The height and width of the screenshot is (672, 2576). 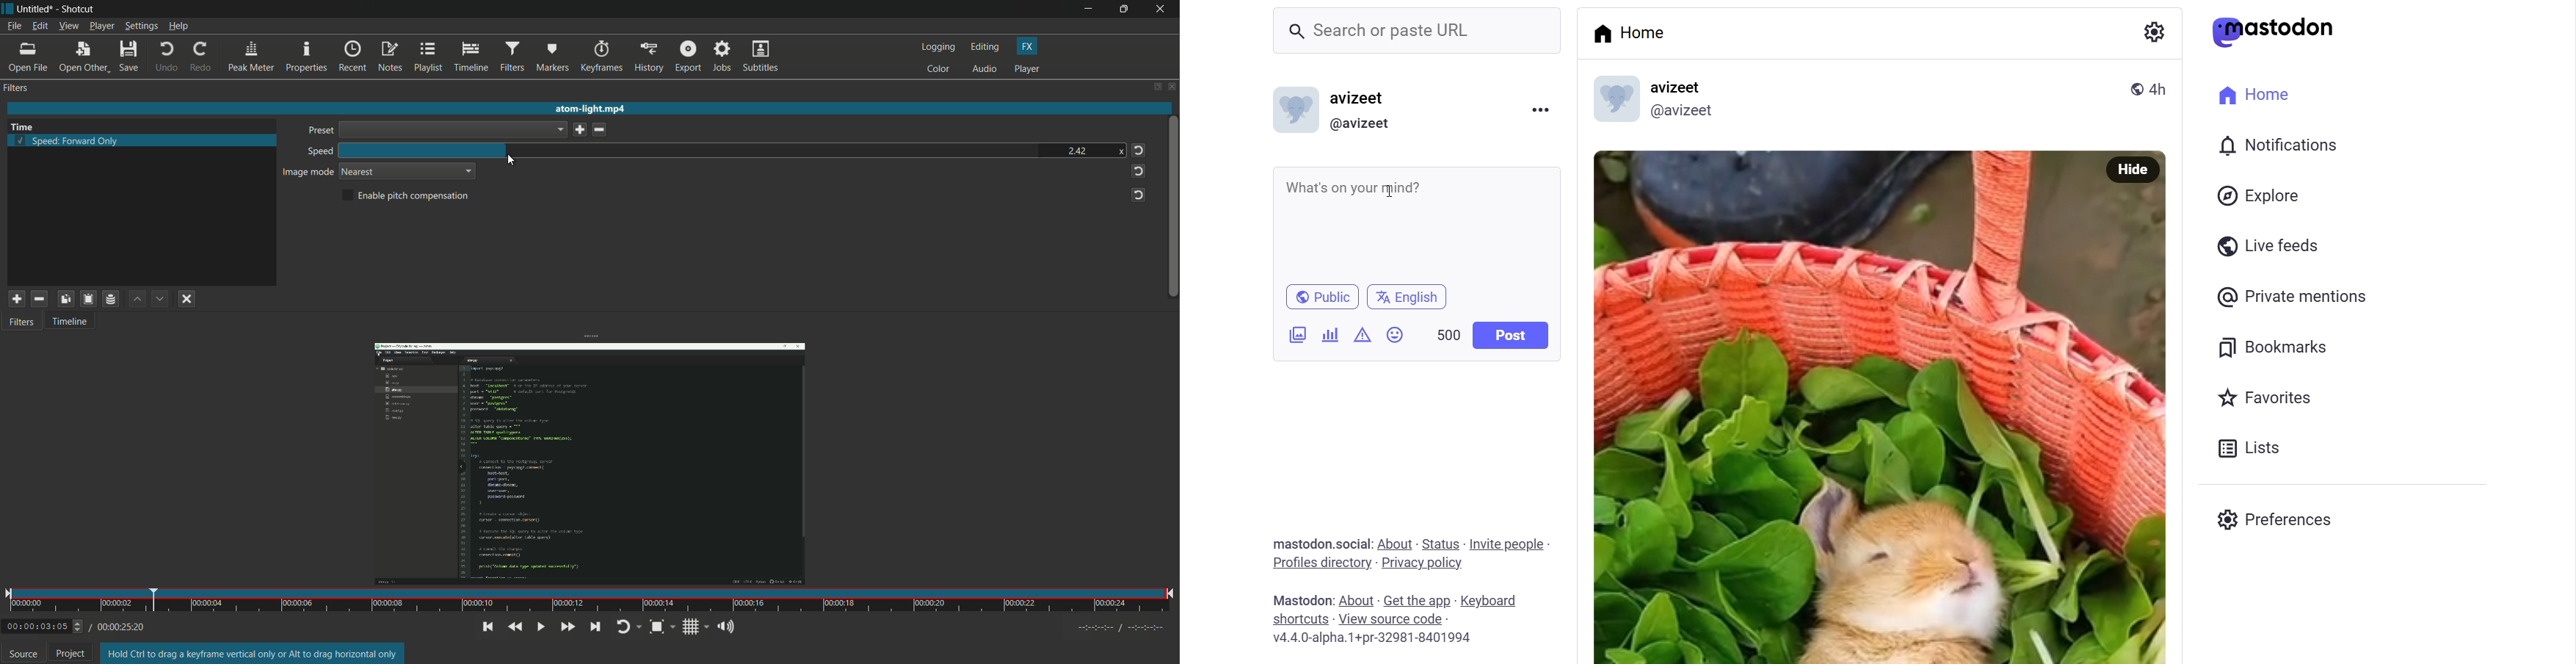 I want to click on Hold Ctrl to drag a keyframe vertical only or Alt to drag horizontal only, so click(x=254, y=654).